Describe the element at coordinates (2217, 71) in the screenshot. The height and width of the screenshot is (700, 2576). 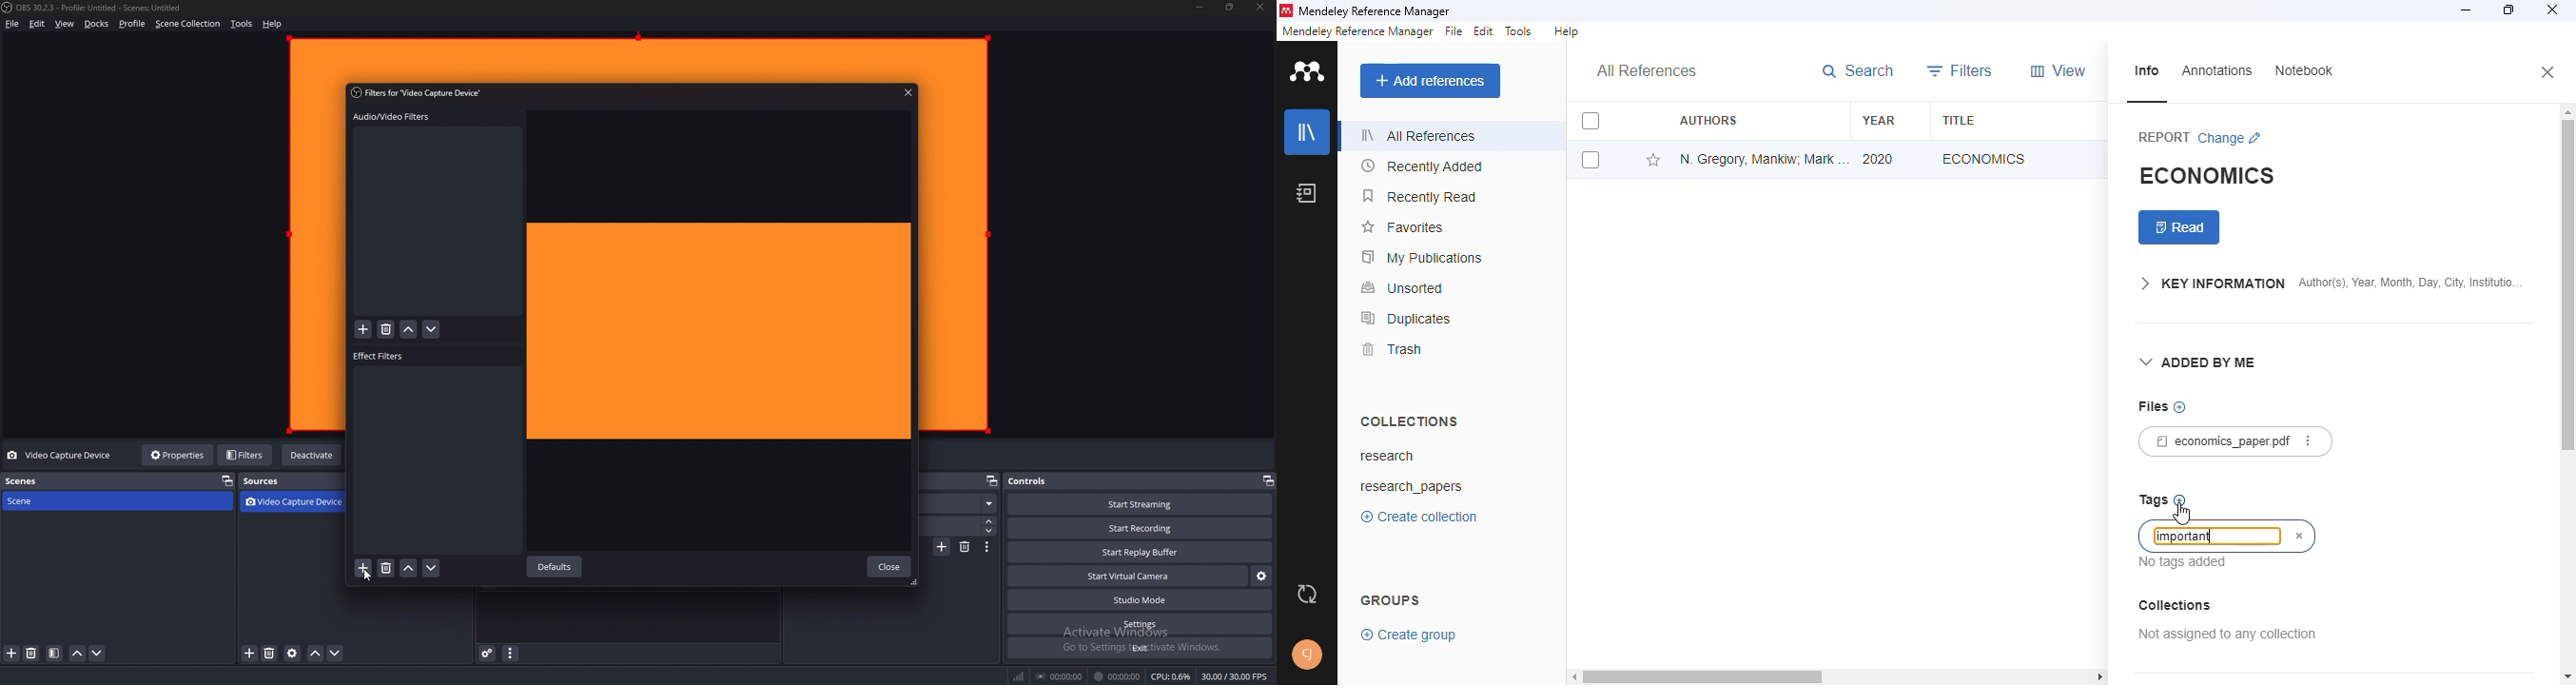
I see `annotations` at that location.